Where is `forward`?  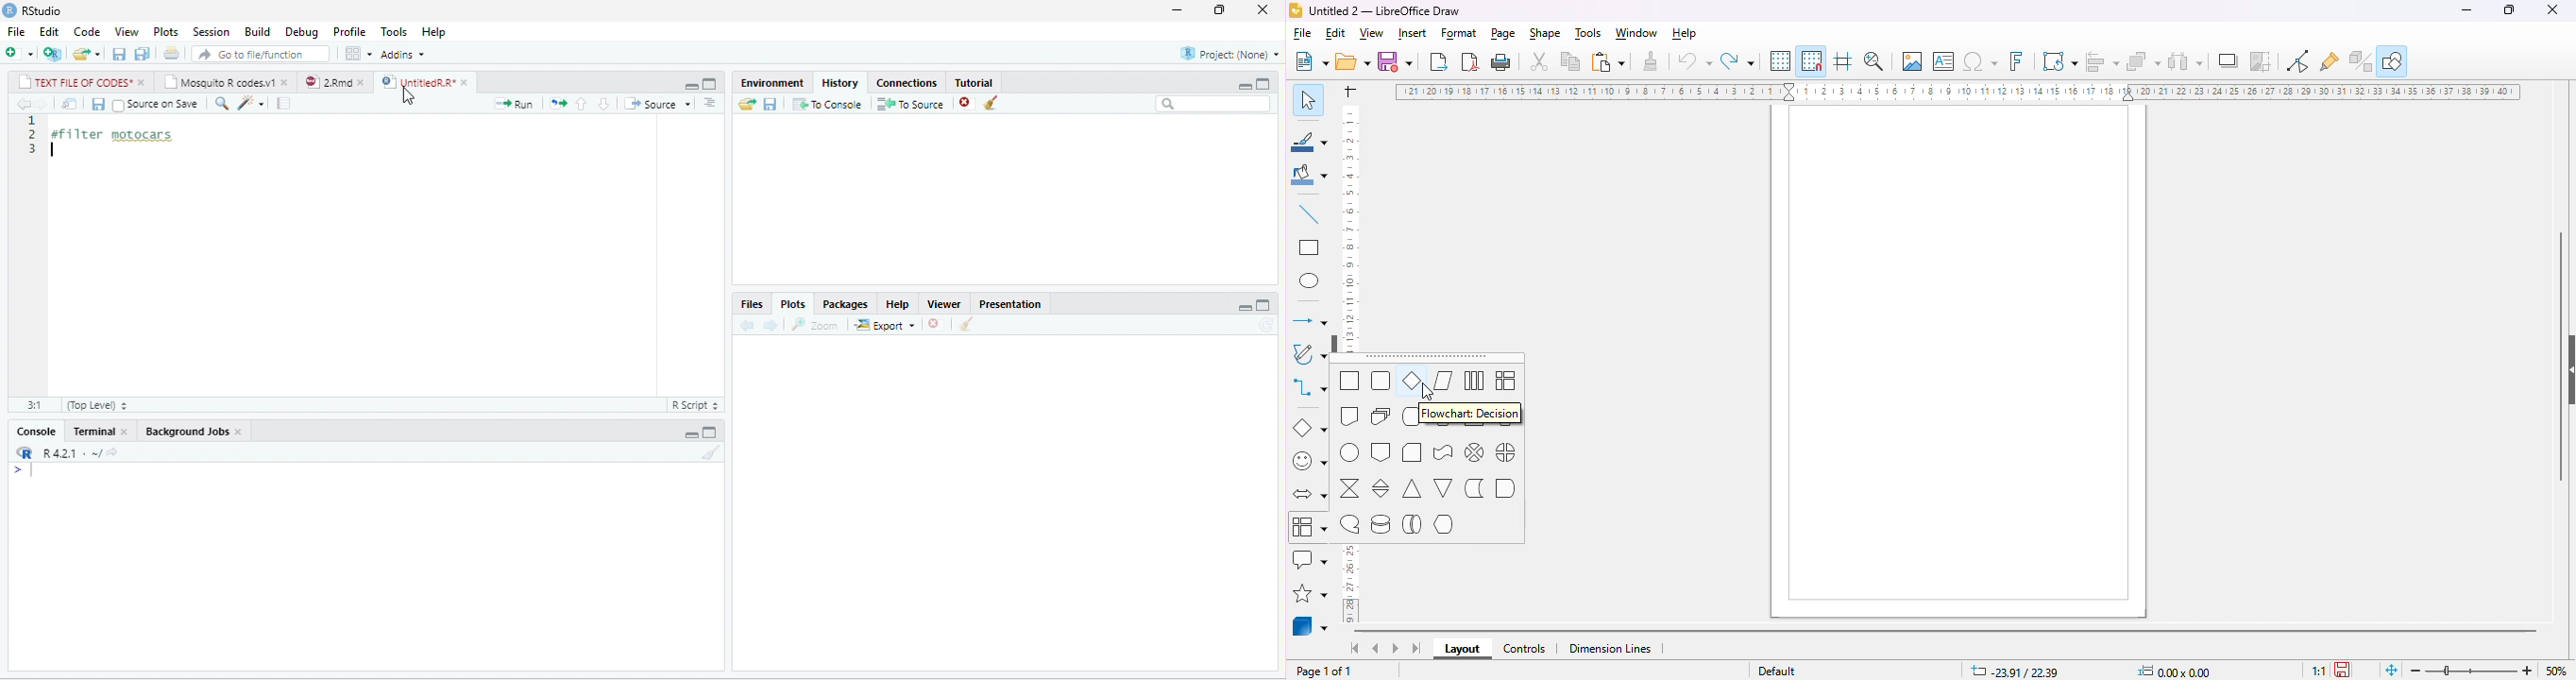
forward is located at coordinates (770, 326).